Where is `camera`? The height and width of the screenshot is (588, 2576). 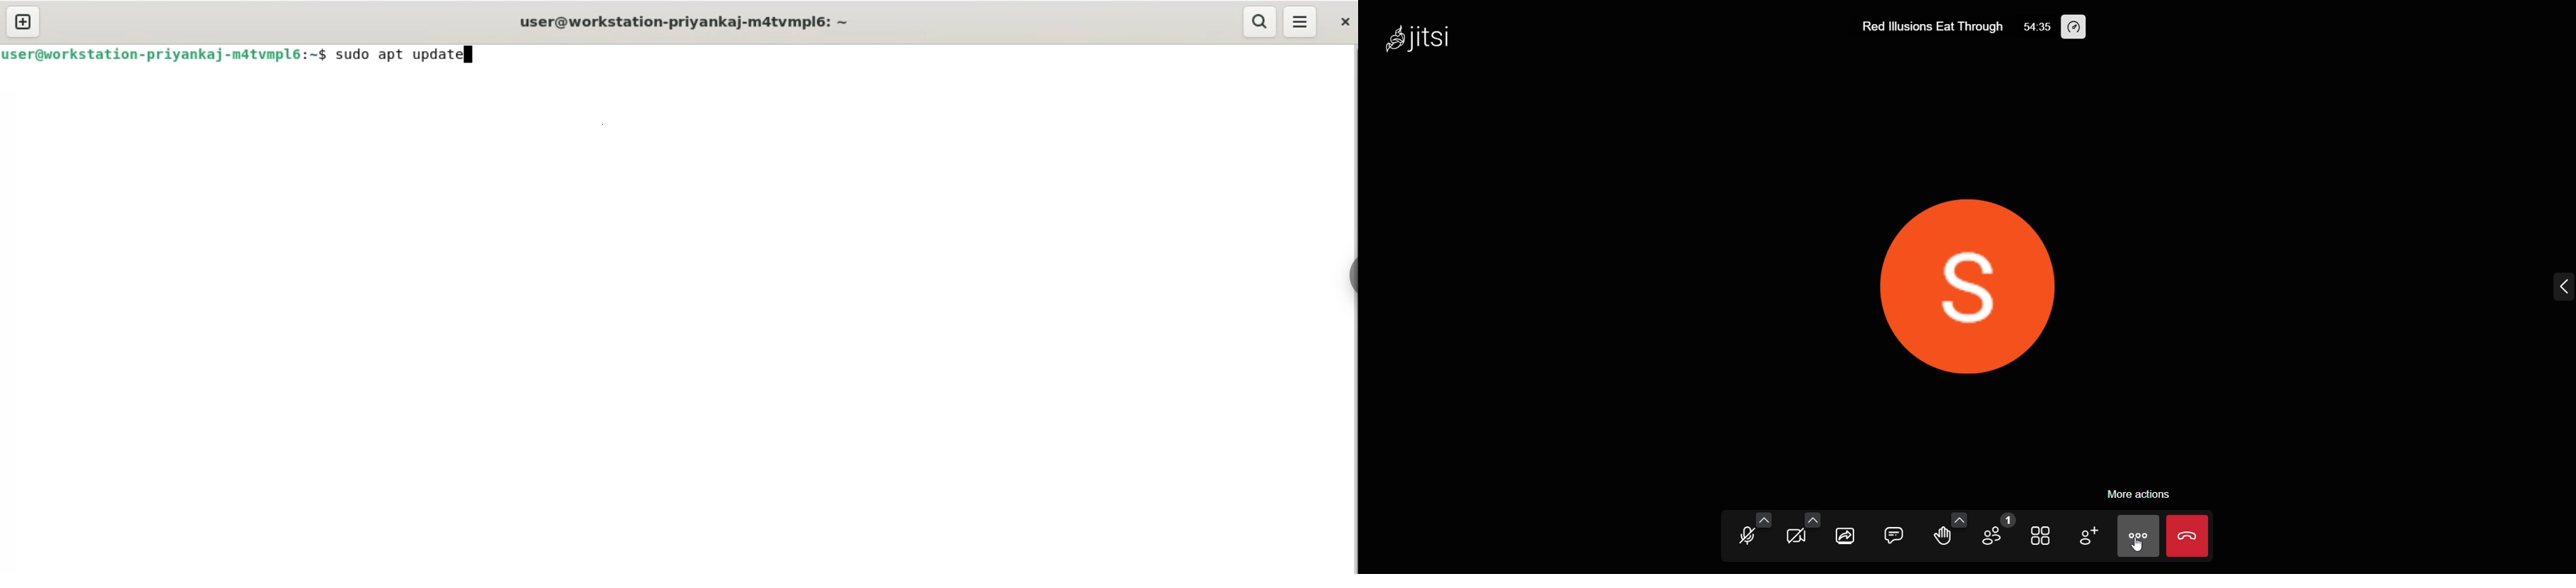
camera is located at coordinates (1795, 540).